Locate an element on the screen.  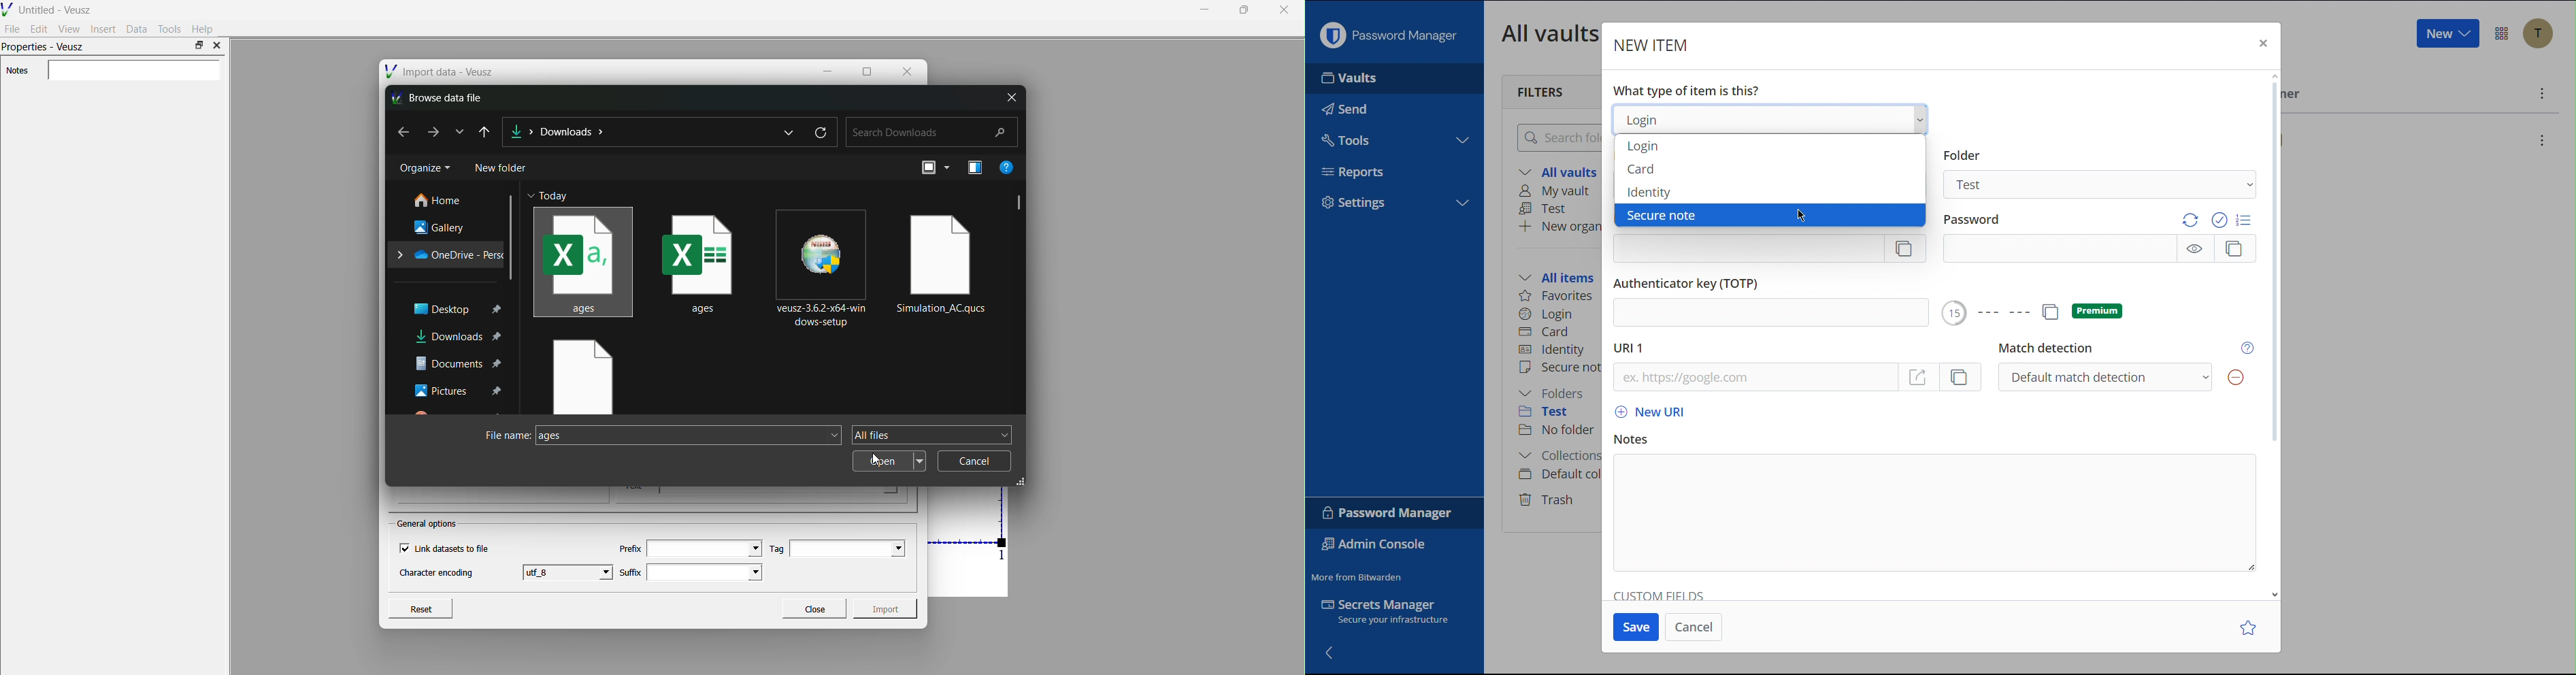
My vault is located at coordinates (1559, 192).